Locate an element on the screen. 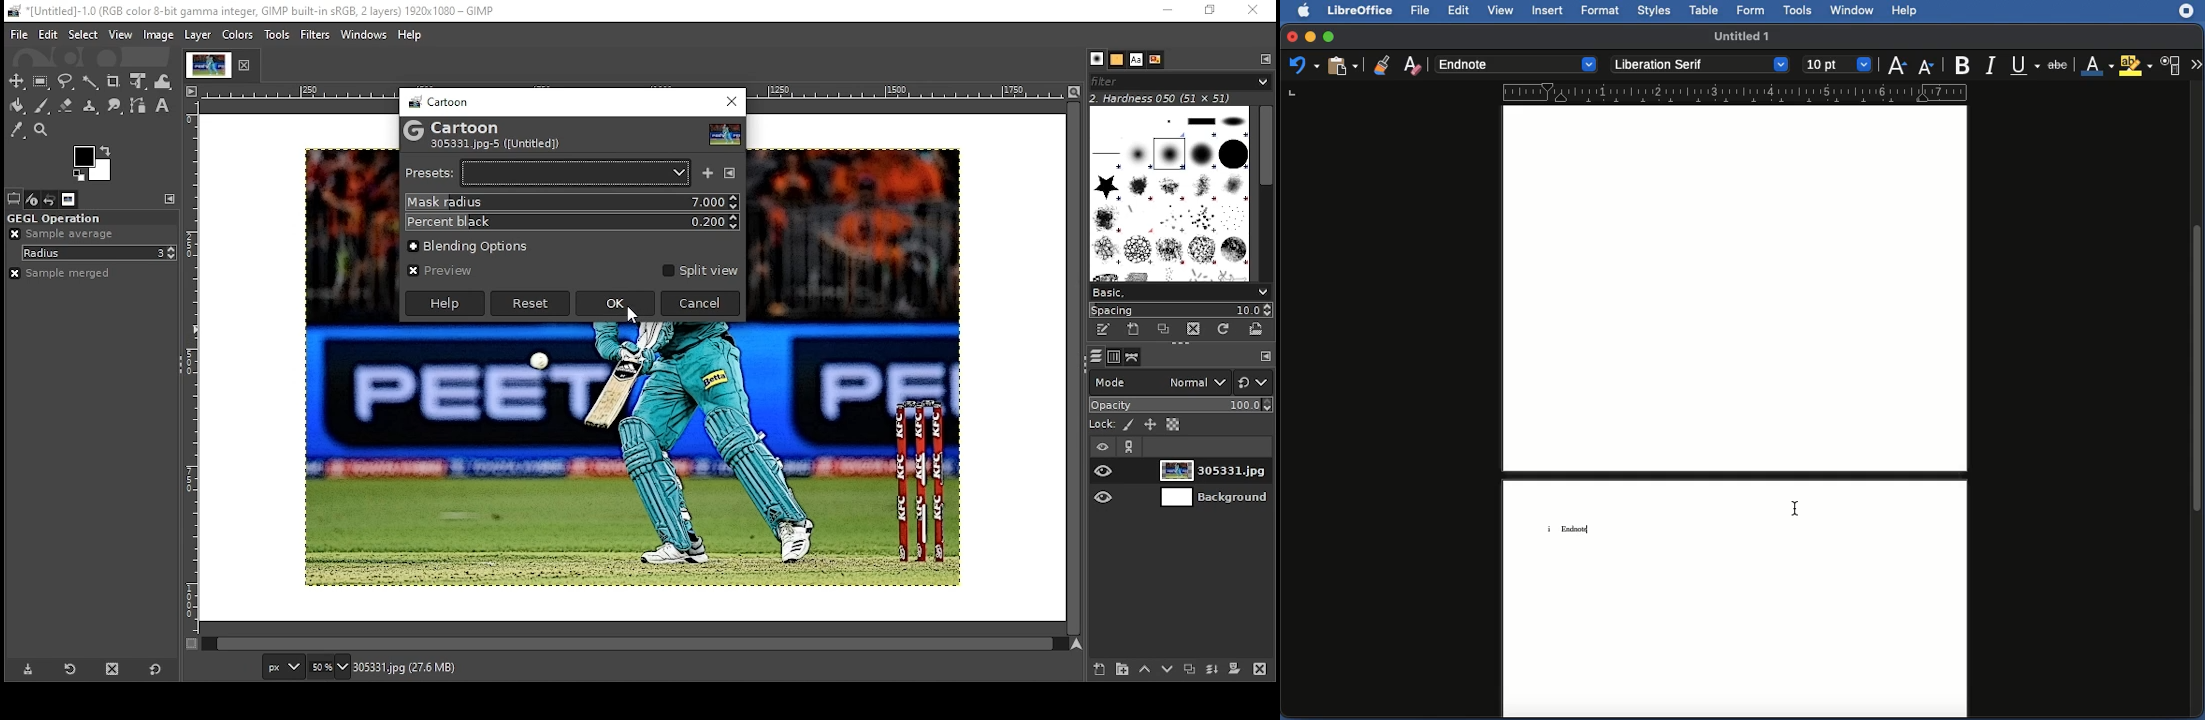  Size is located at coordinates (1839, 64).